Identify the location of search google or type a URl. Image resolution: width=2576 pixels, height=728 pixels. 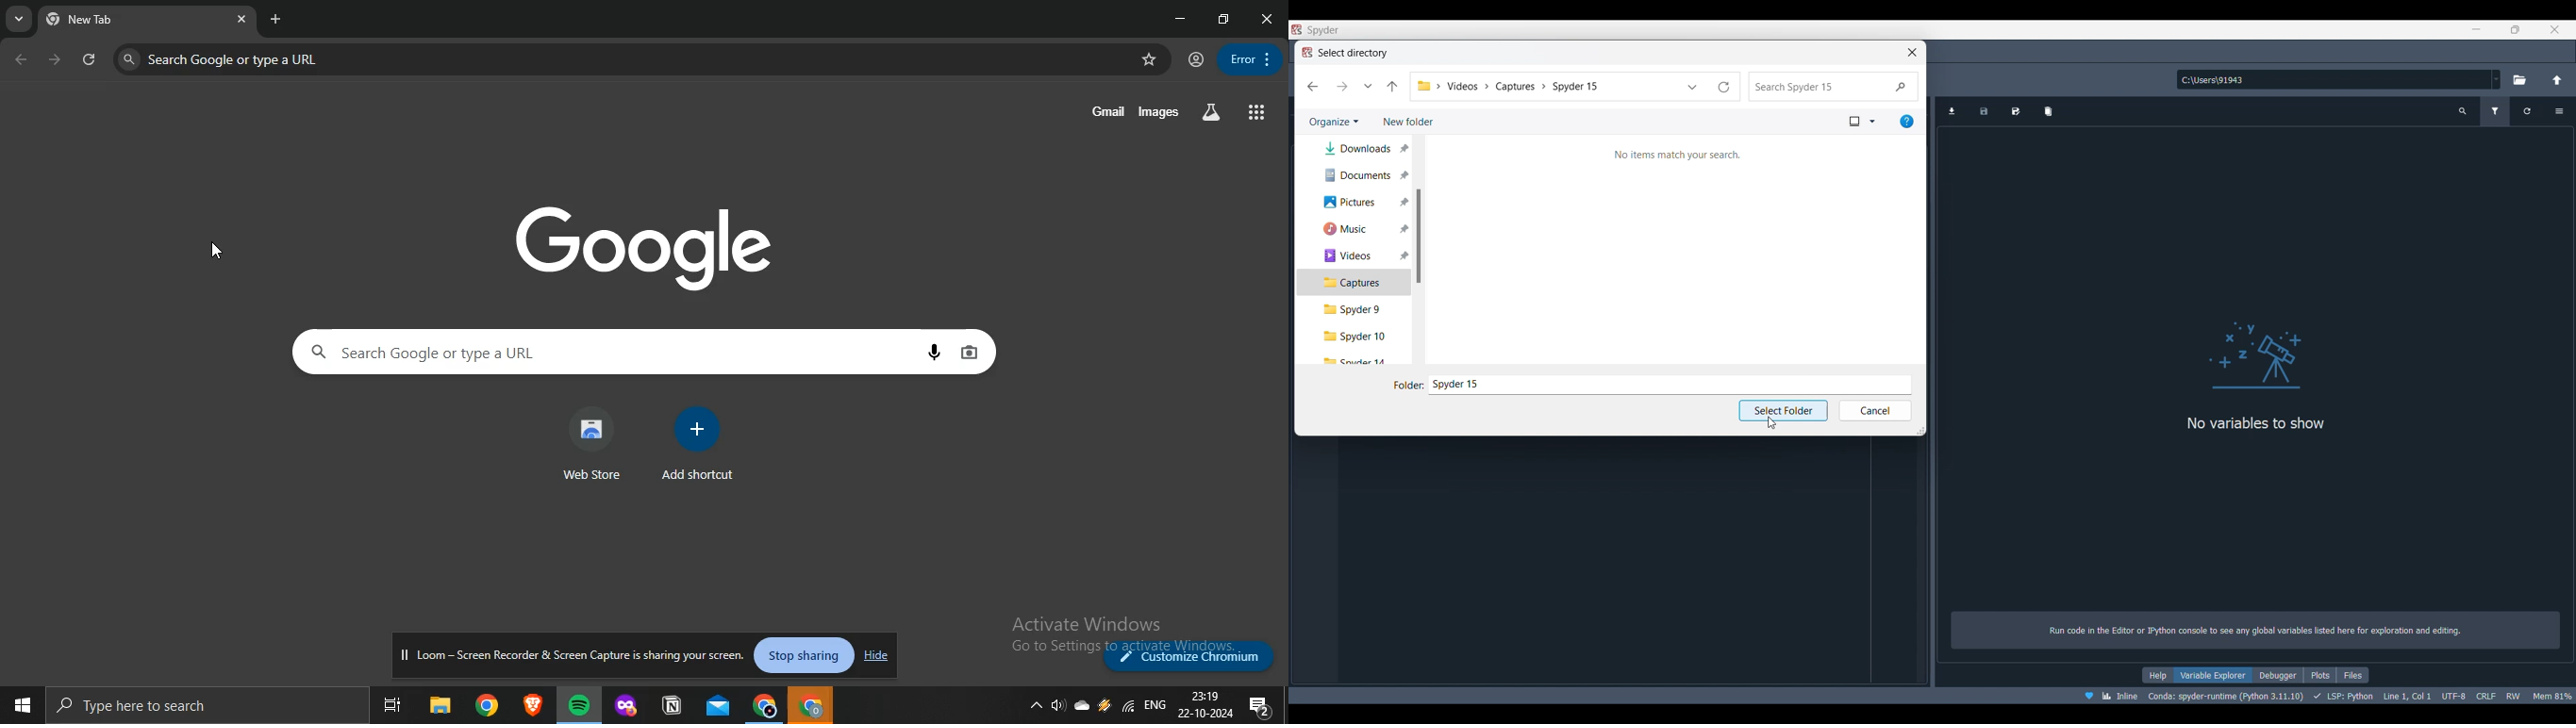
(222, 59).